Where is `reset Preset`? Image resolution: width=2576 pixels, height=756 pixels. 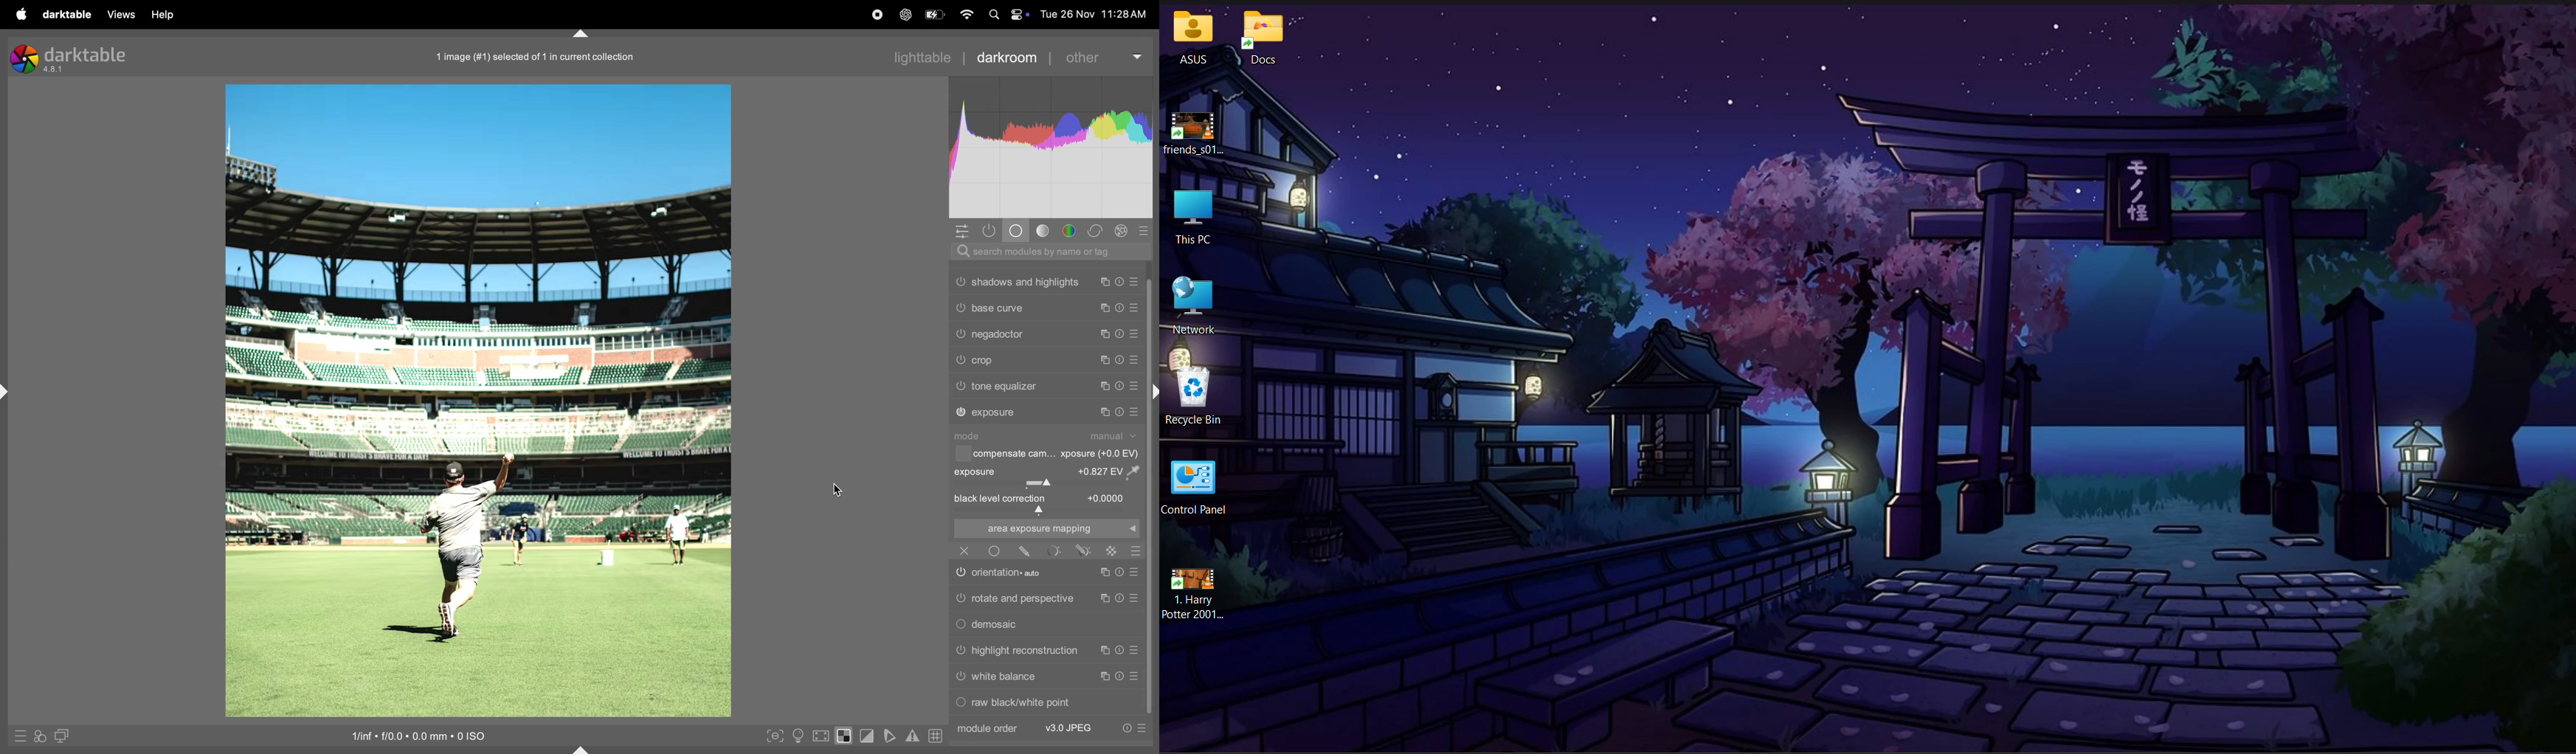
reset Preset is located at coordinates (1121, 676).